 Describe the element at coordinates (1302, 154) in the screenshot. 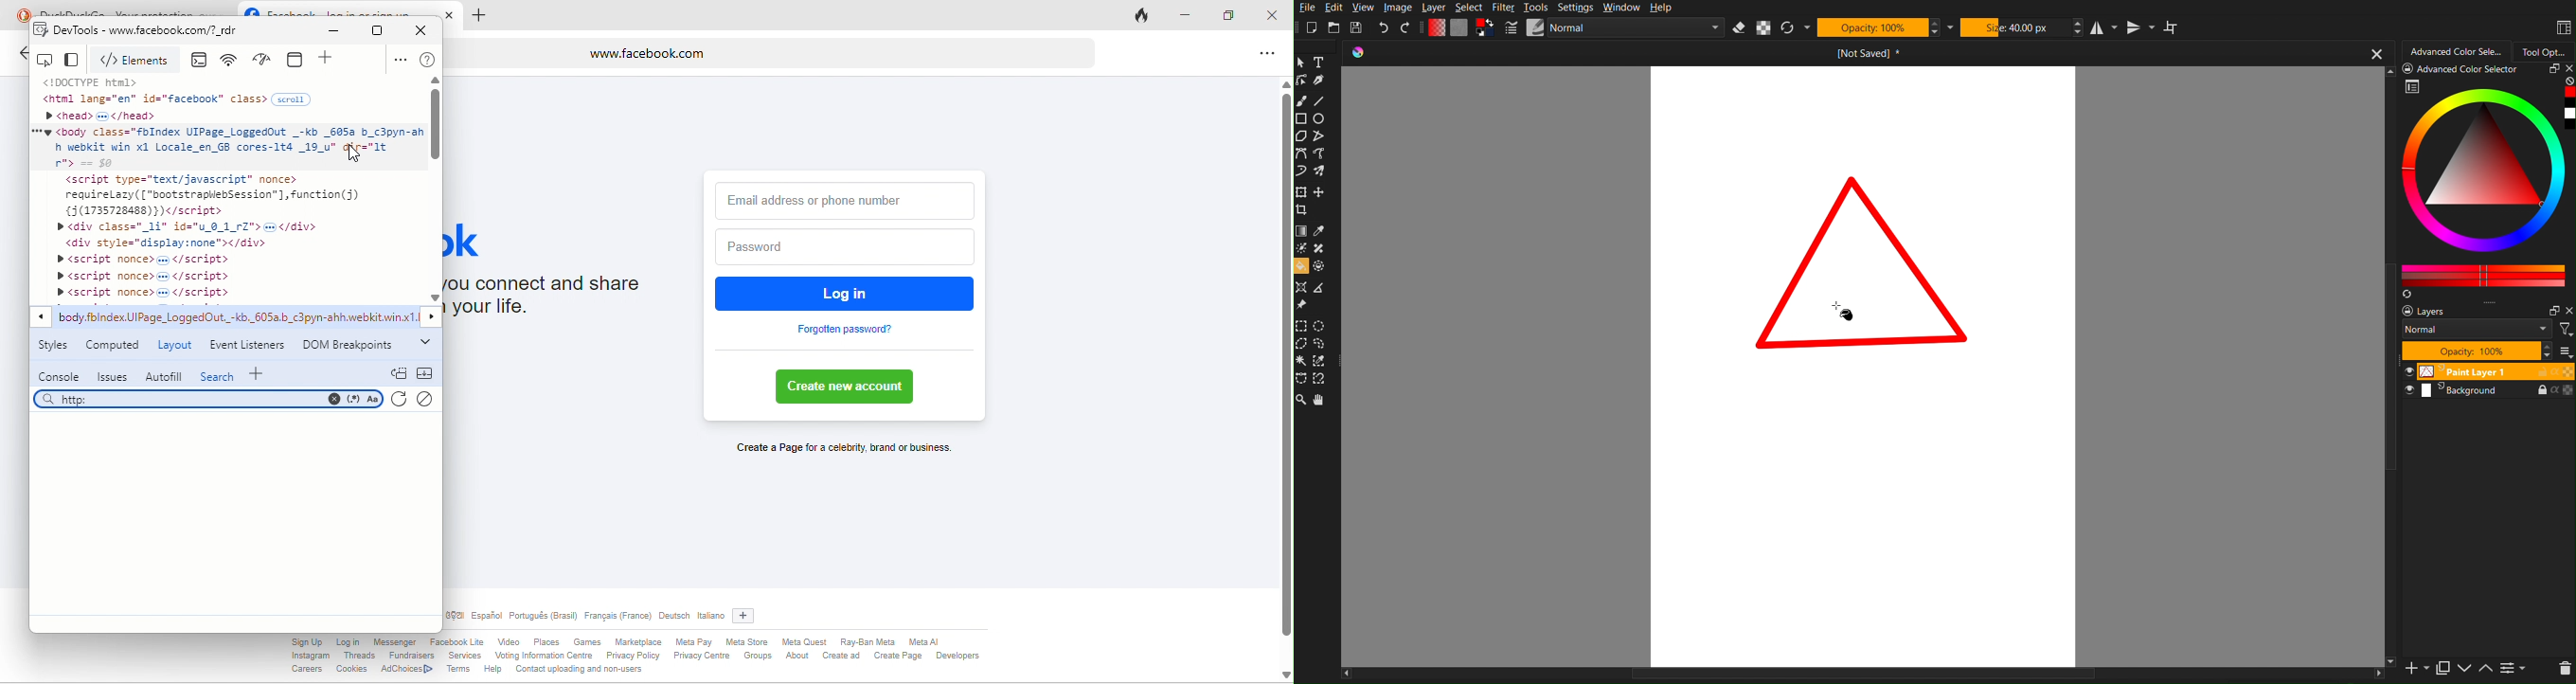

I see `bezier Curve Tools` at that location.